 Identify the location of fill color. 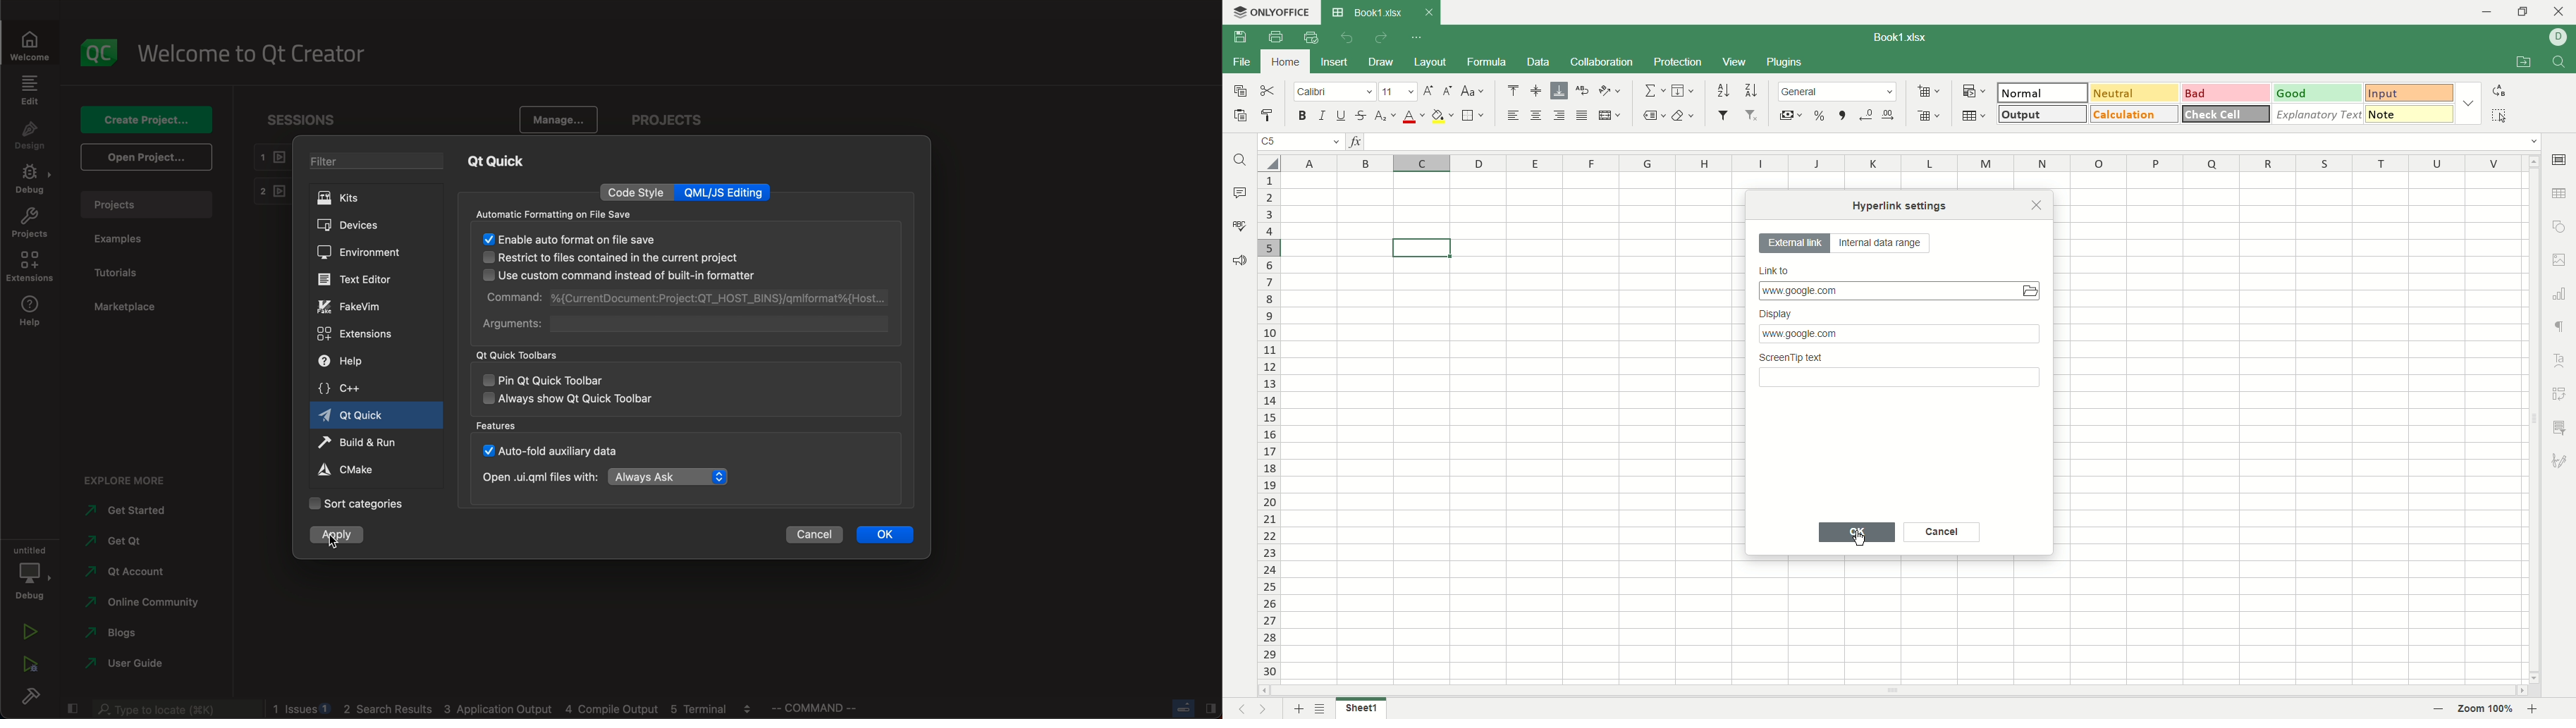
(1443, 116).